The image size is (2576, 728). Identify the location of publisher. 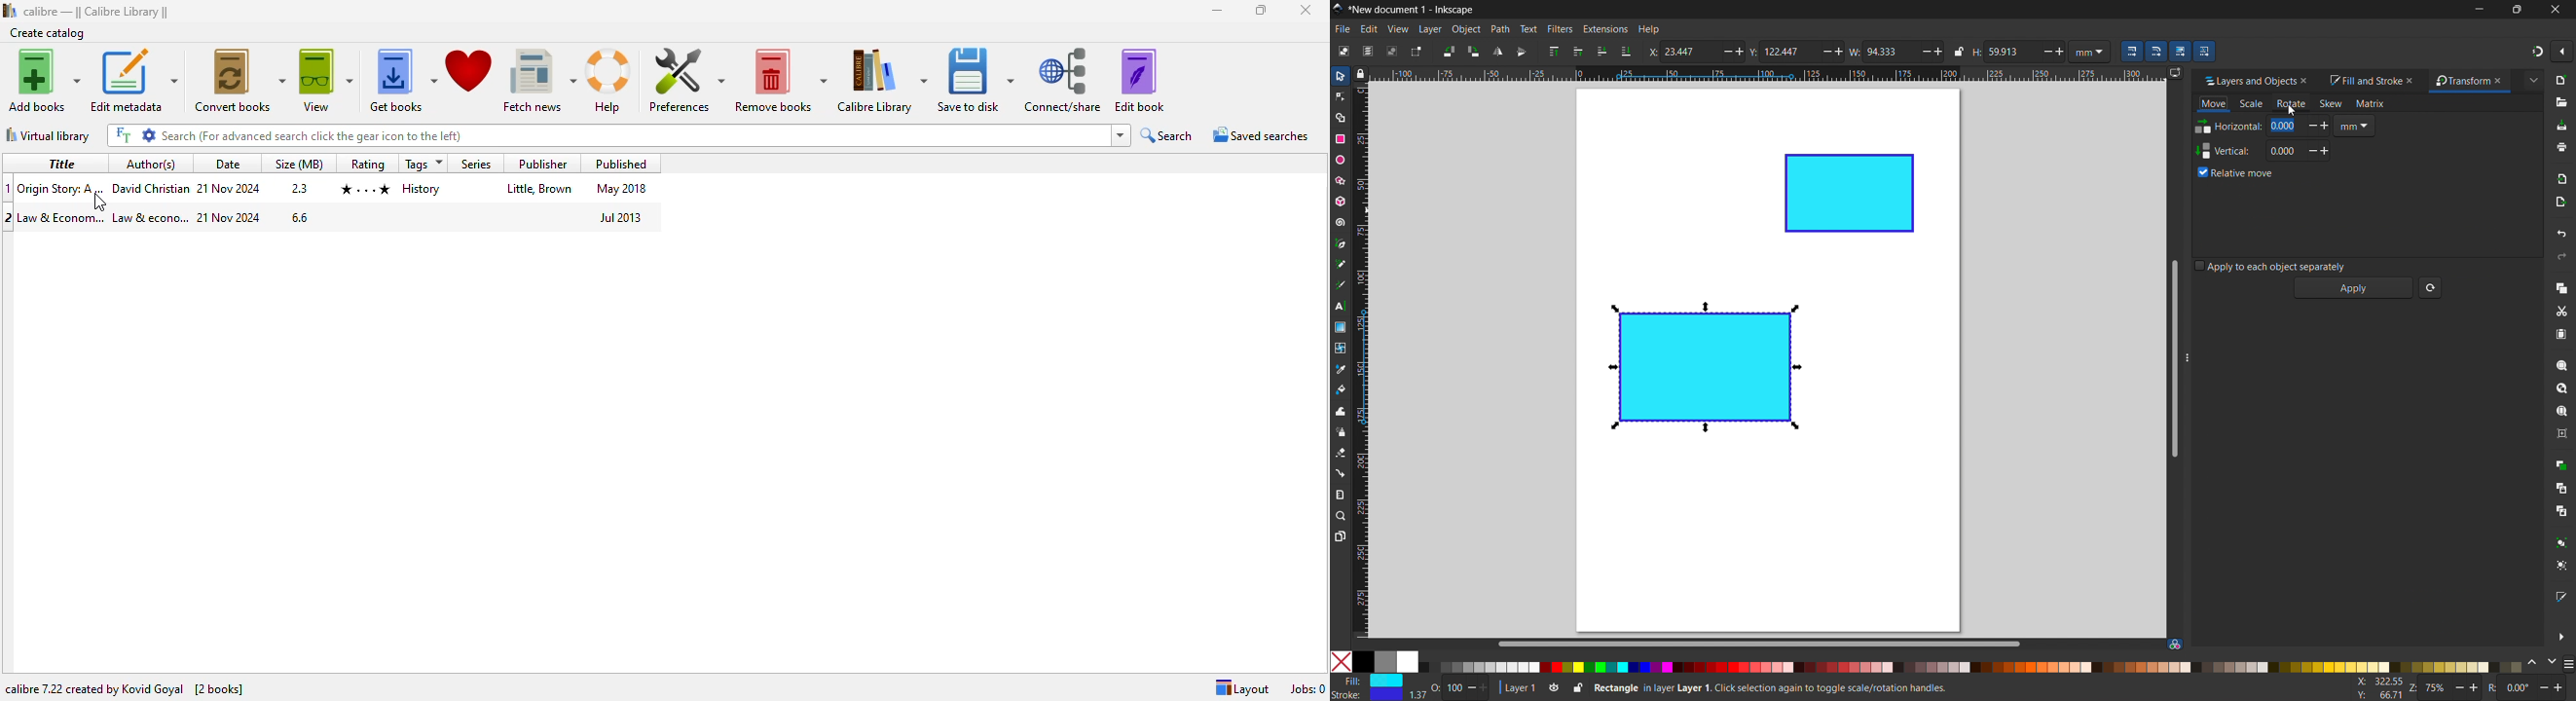
(542, 164).